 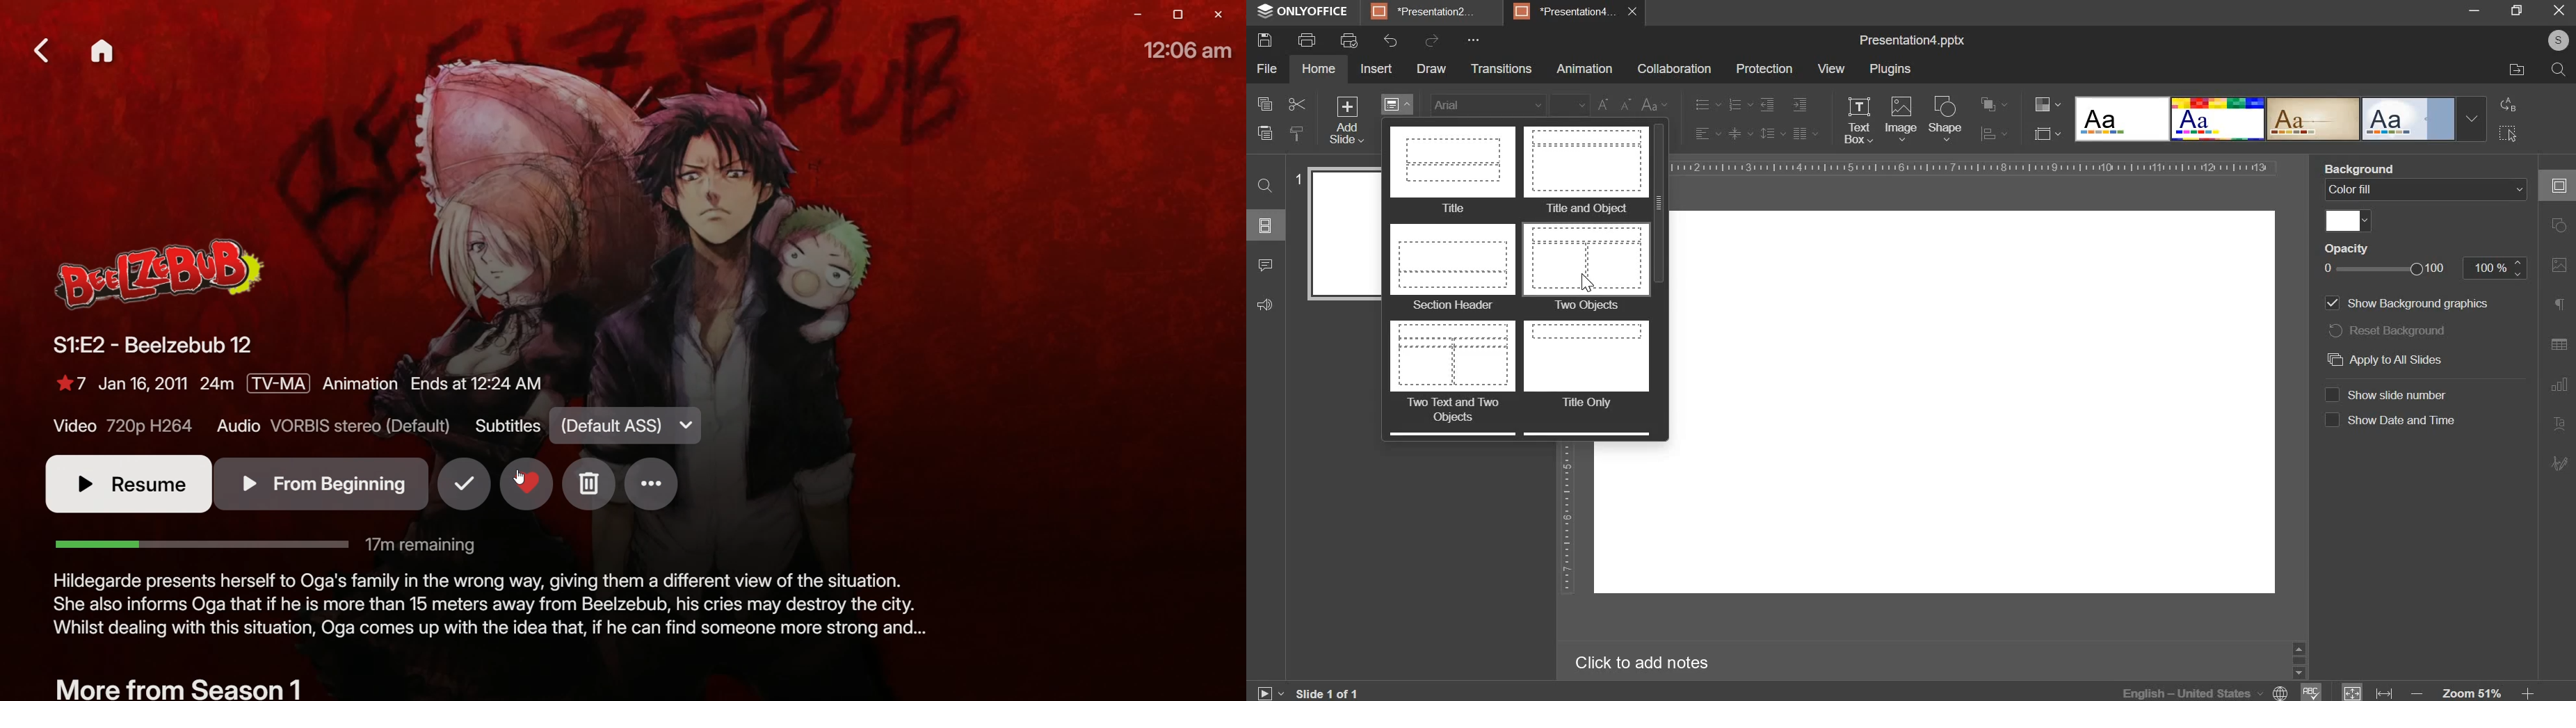 What do you see at coordinates (1319, 68) in the screenshot?
I see `home` at bounding box center [1319, 68].